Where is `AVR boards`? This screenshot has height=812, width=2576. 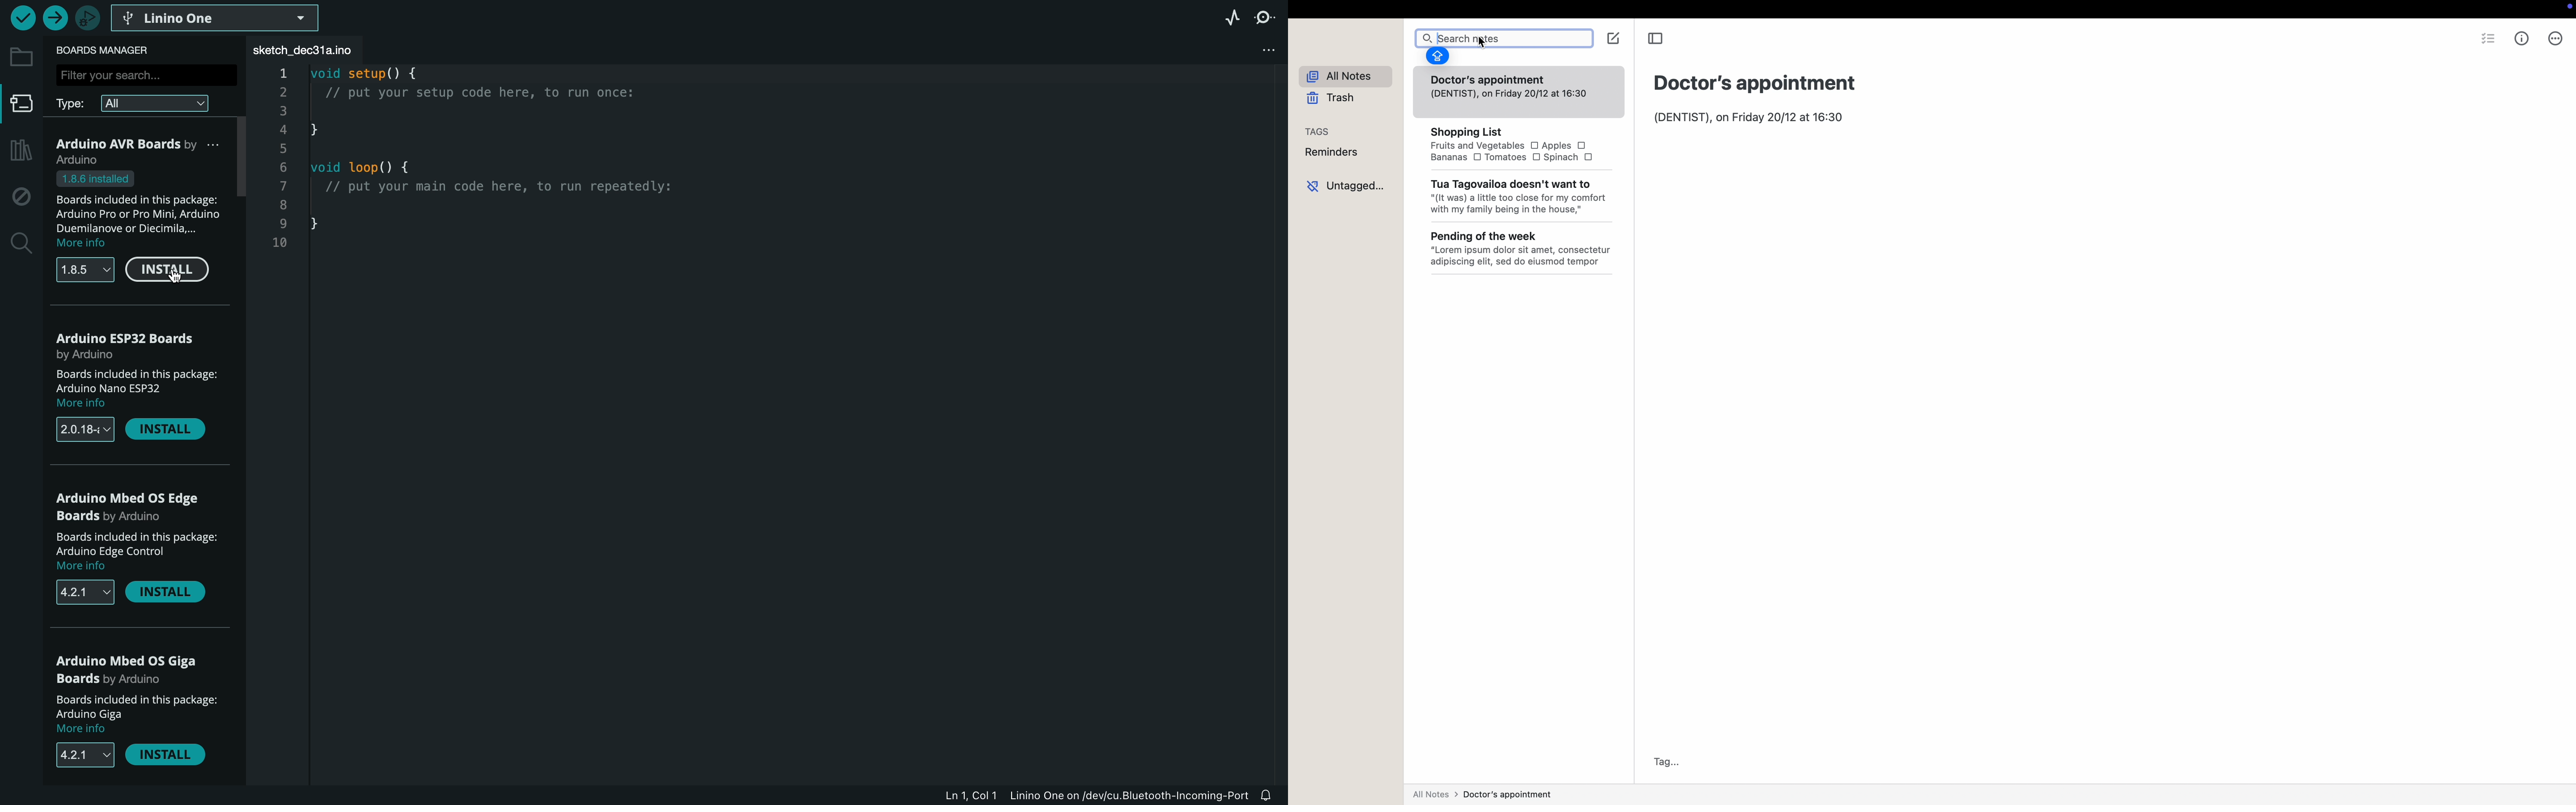 AVR boards is located at coordinates (143, 151).